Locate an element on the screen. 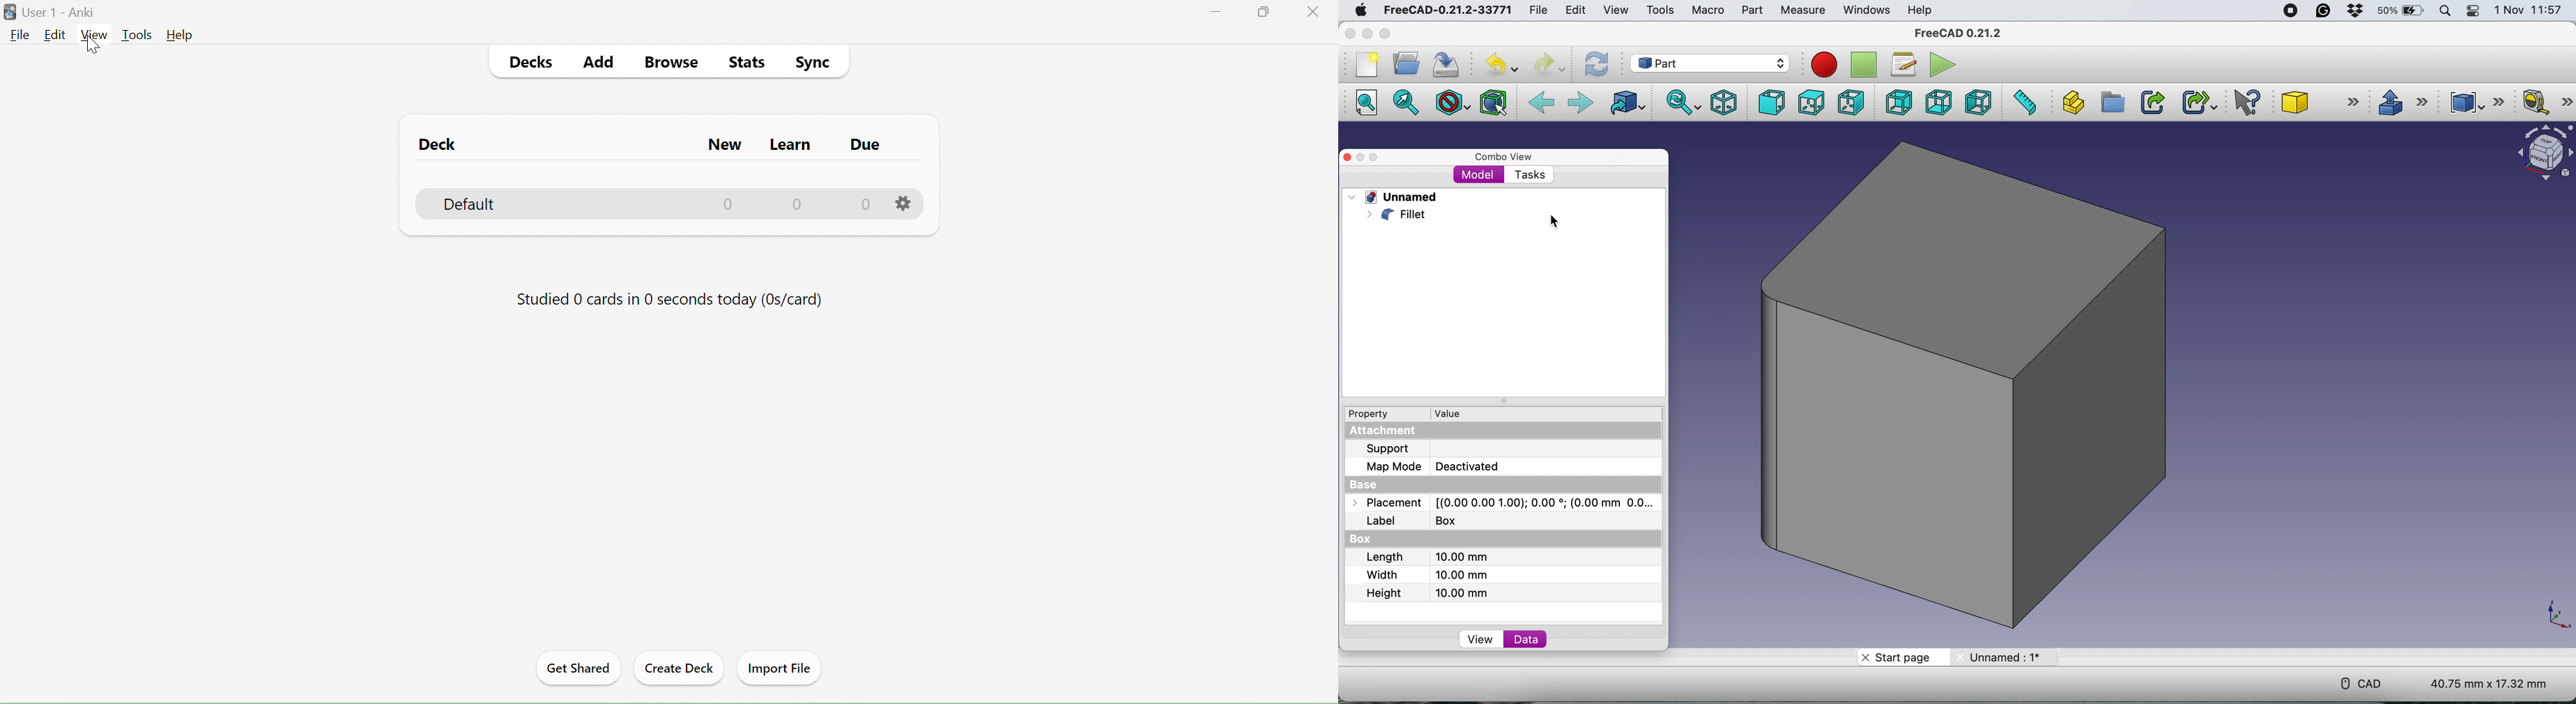 The width and height of the screenshot is (2576, 728). open is located at coordinates (1404, 64).